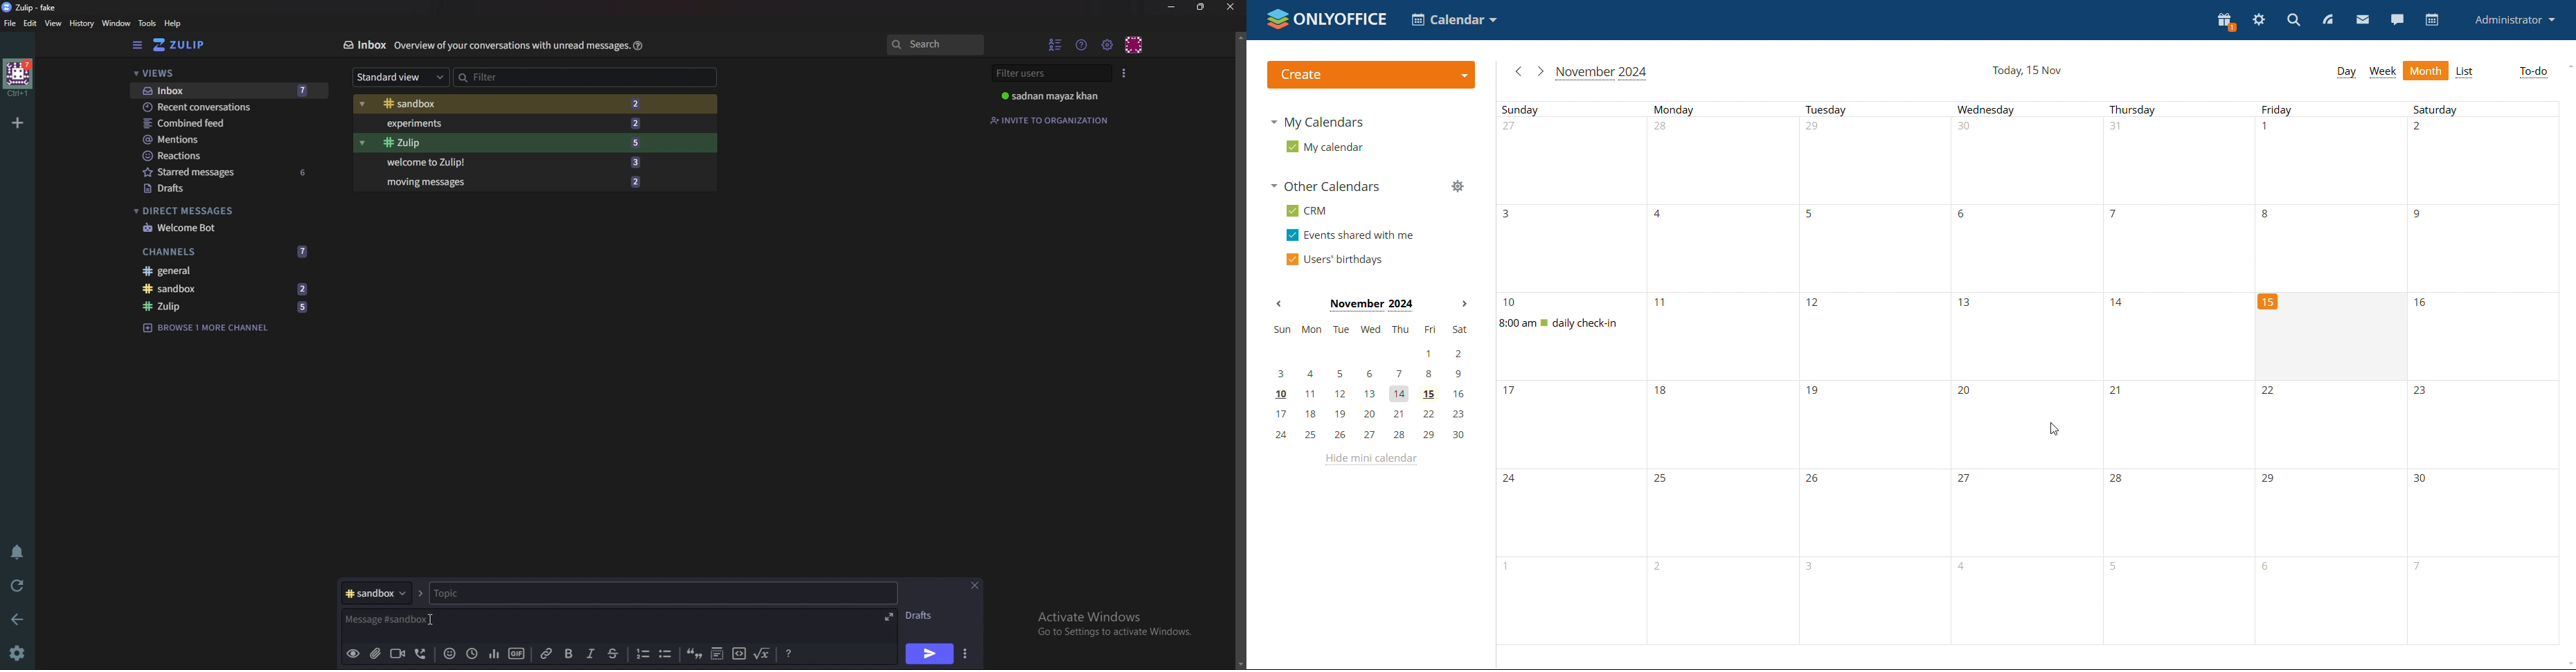  Describe the element at coordinates (188, 45) in the screenshot. I see `Home view` at that location.